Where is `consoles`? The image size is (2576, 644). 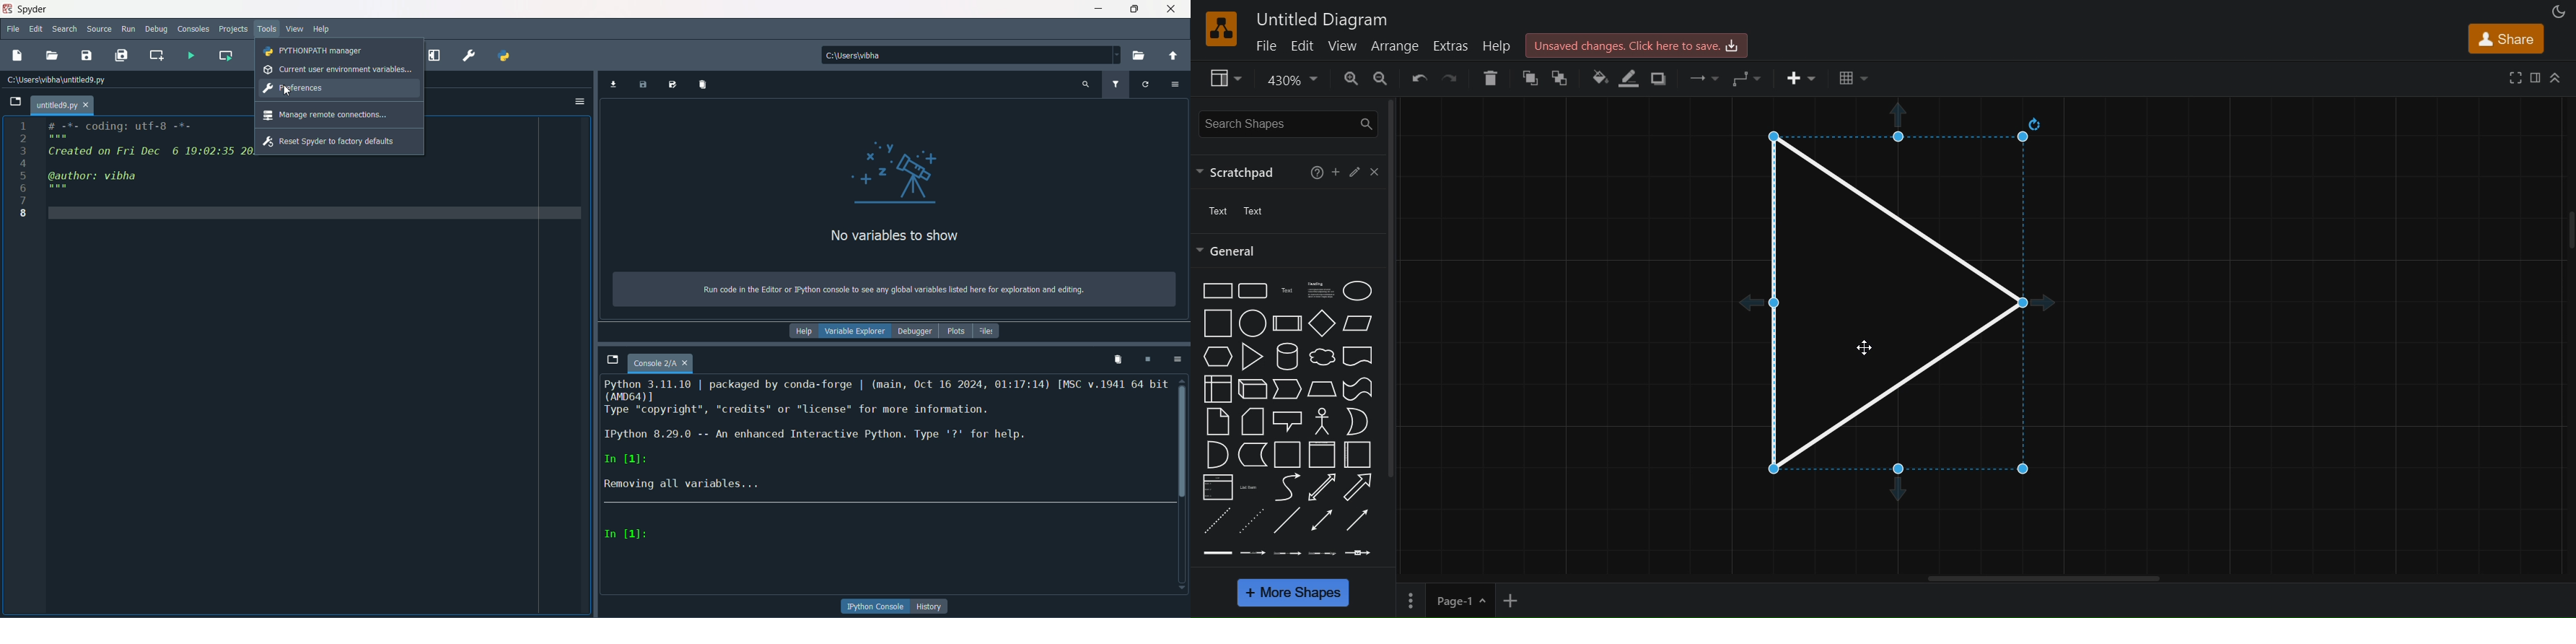
consoles is located at coordinates (194, 29).